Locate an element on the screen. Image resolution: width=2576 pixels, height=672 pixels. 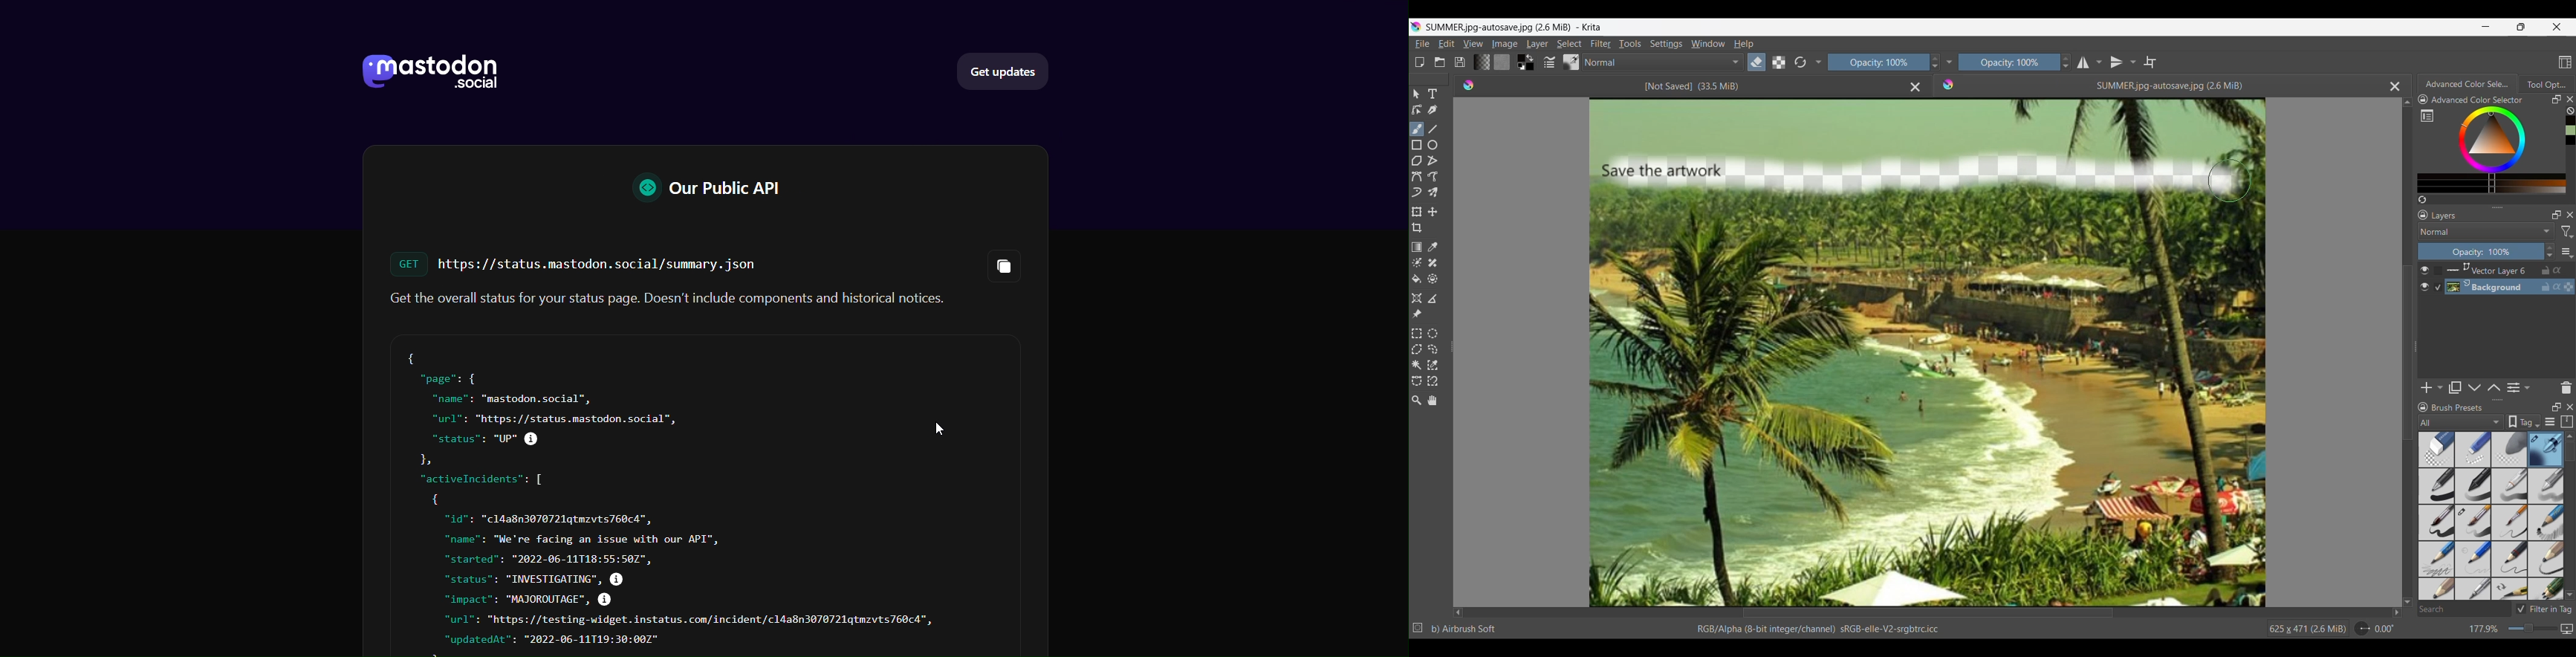
Dynamic brush tool is located at coordinates (1417, 192).